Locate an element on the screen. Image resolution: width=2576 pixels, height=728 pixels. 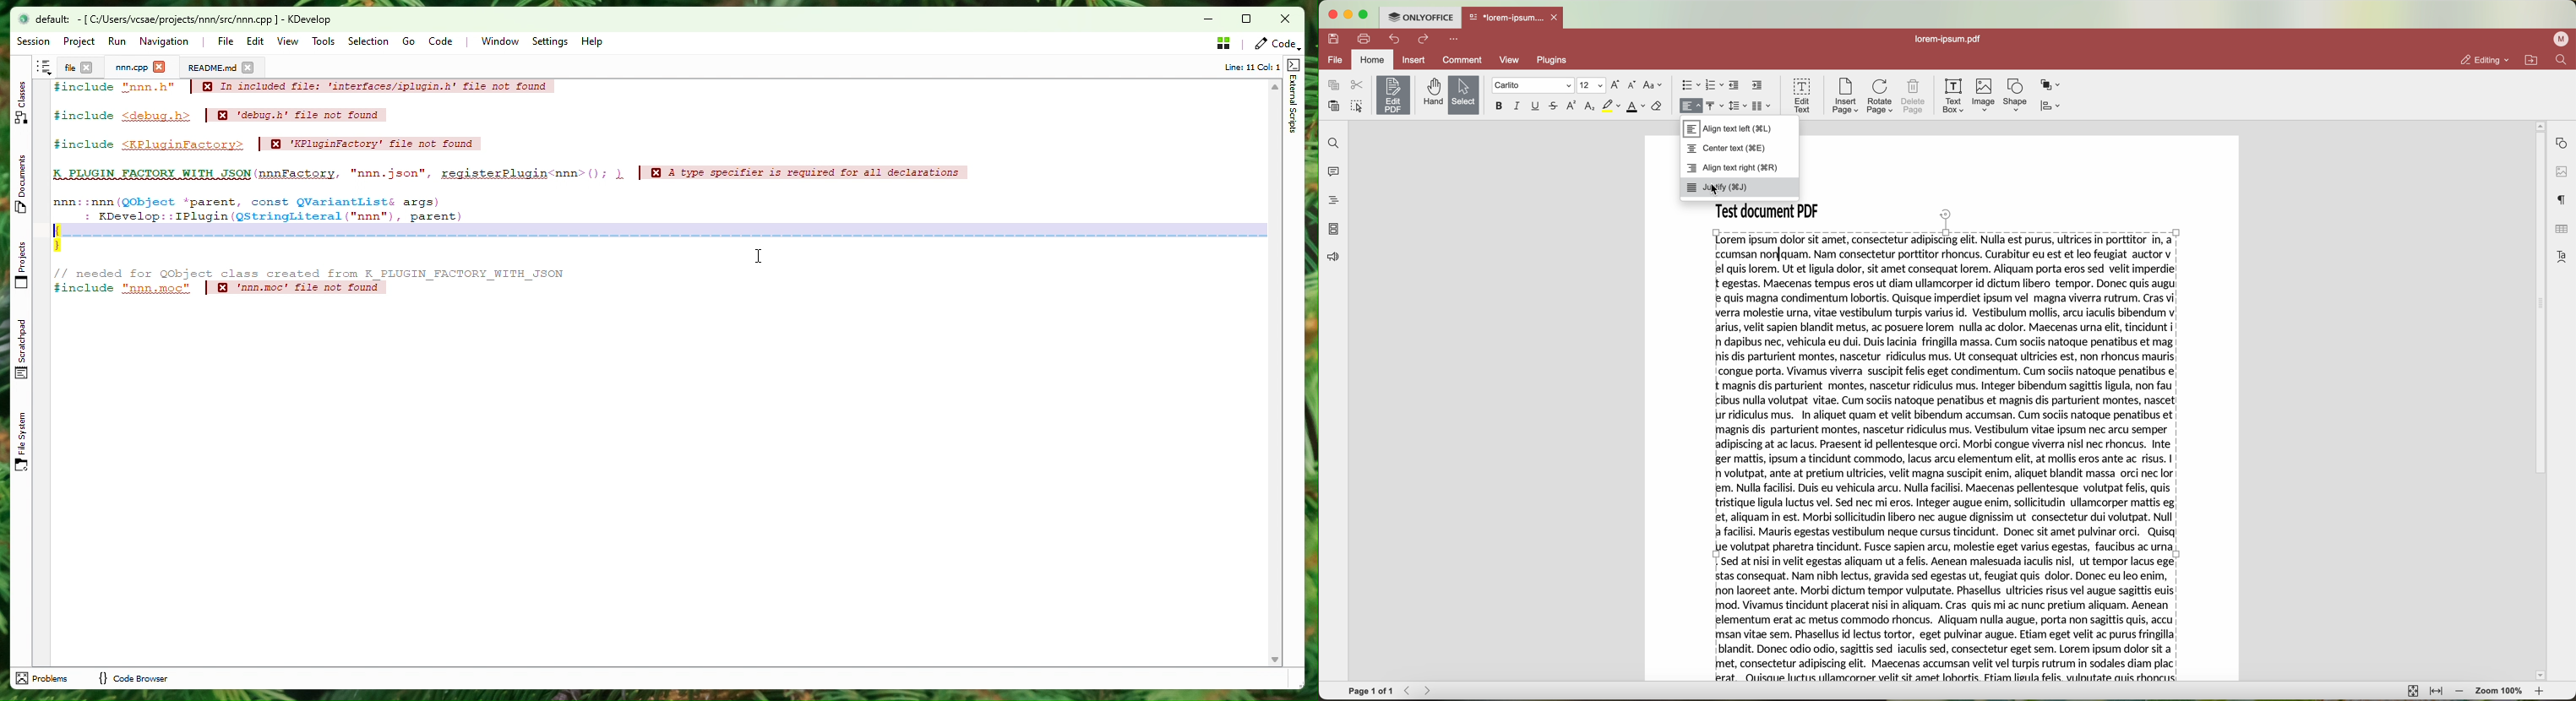
align text left is located at coordinates (1727, 129).